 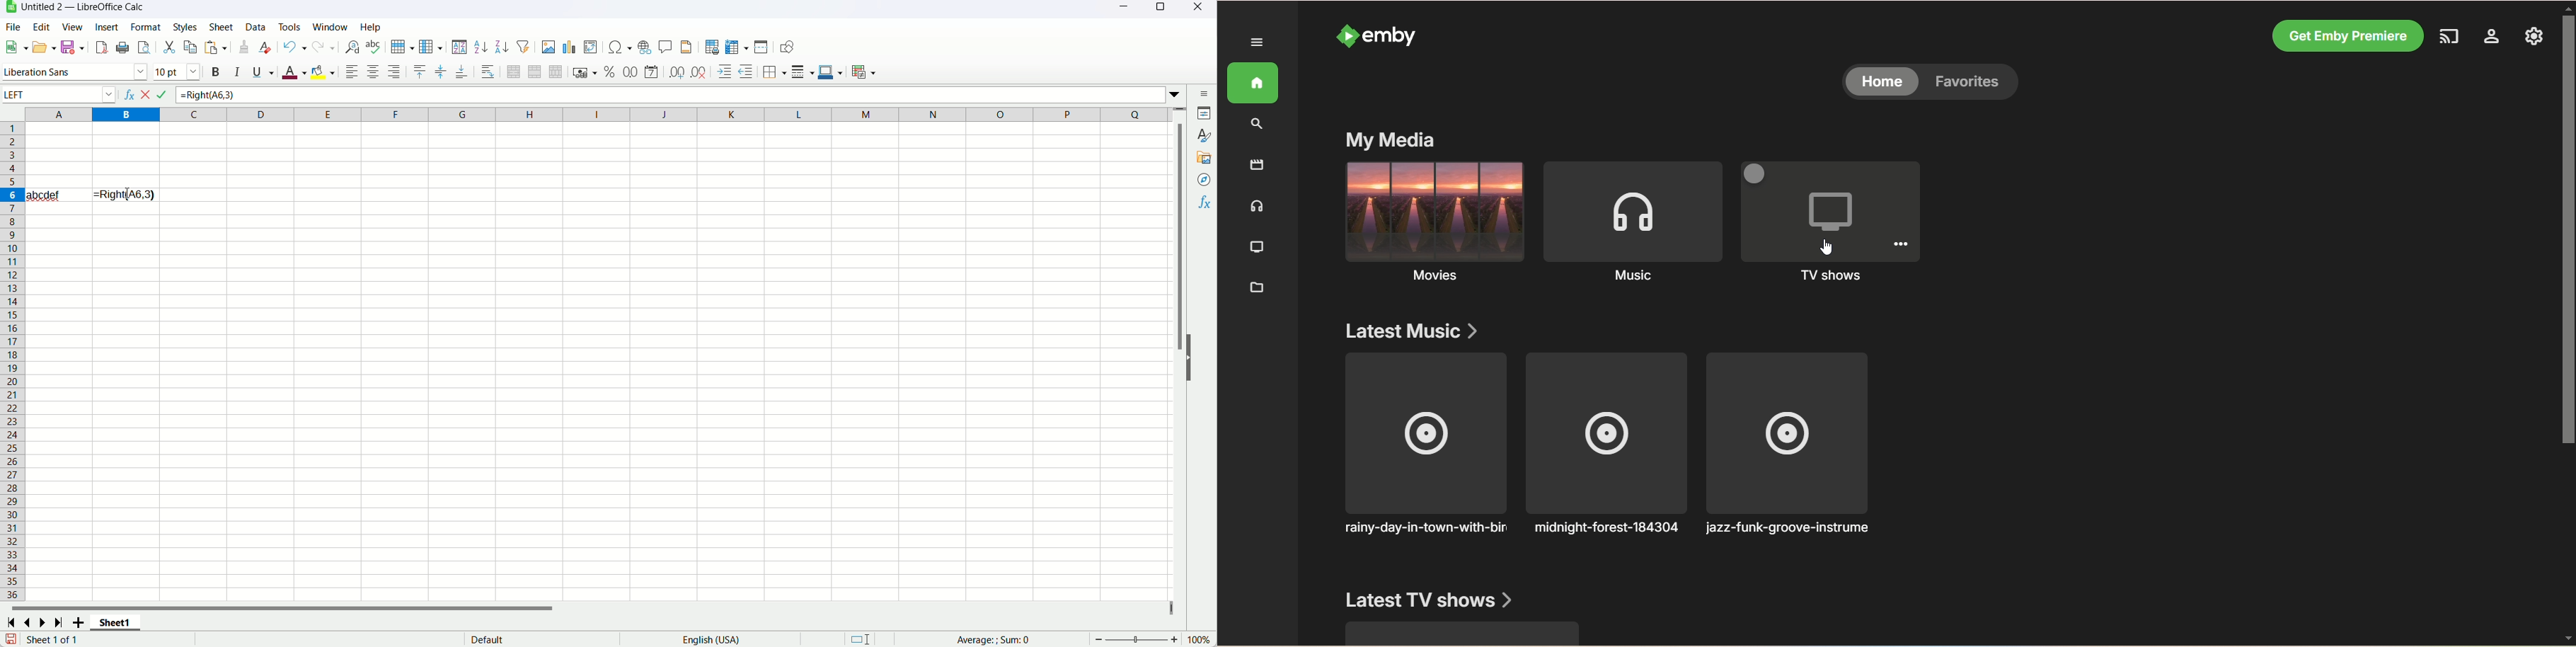 What do you see at coordinates (774, 72) in the screenshot?
I see `border` at bounding box center [774, 72].